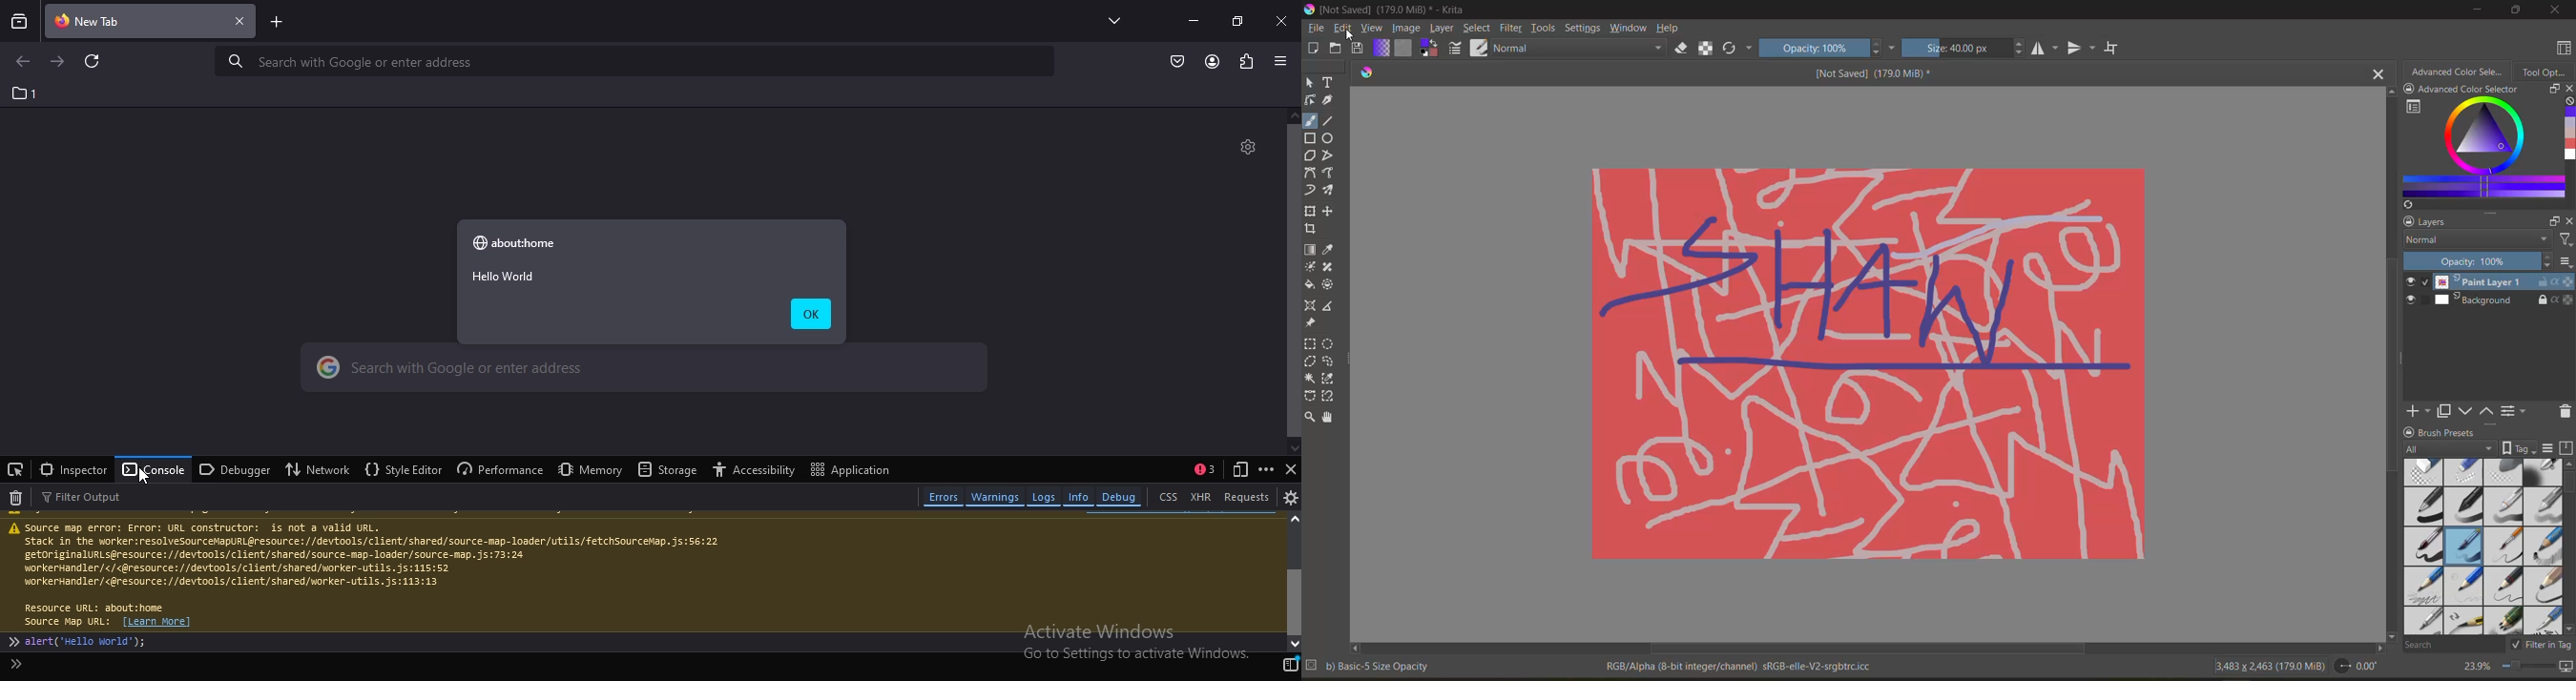  Describe the element at coordinates (1247, 62) in the screenshot. I see `extension` at that location.